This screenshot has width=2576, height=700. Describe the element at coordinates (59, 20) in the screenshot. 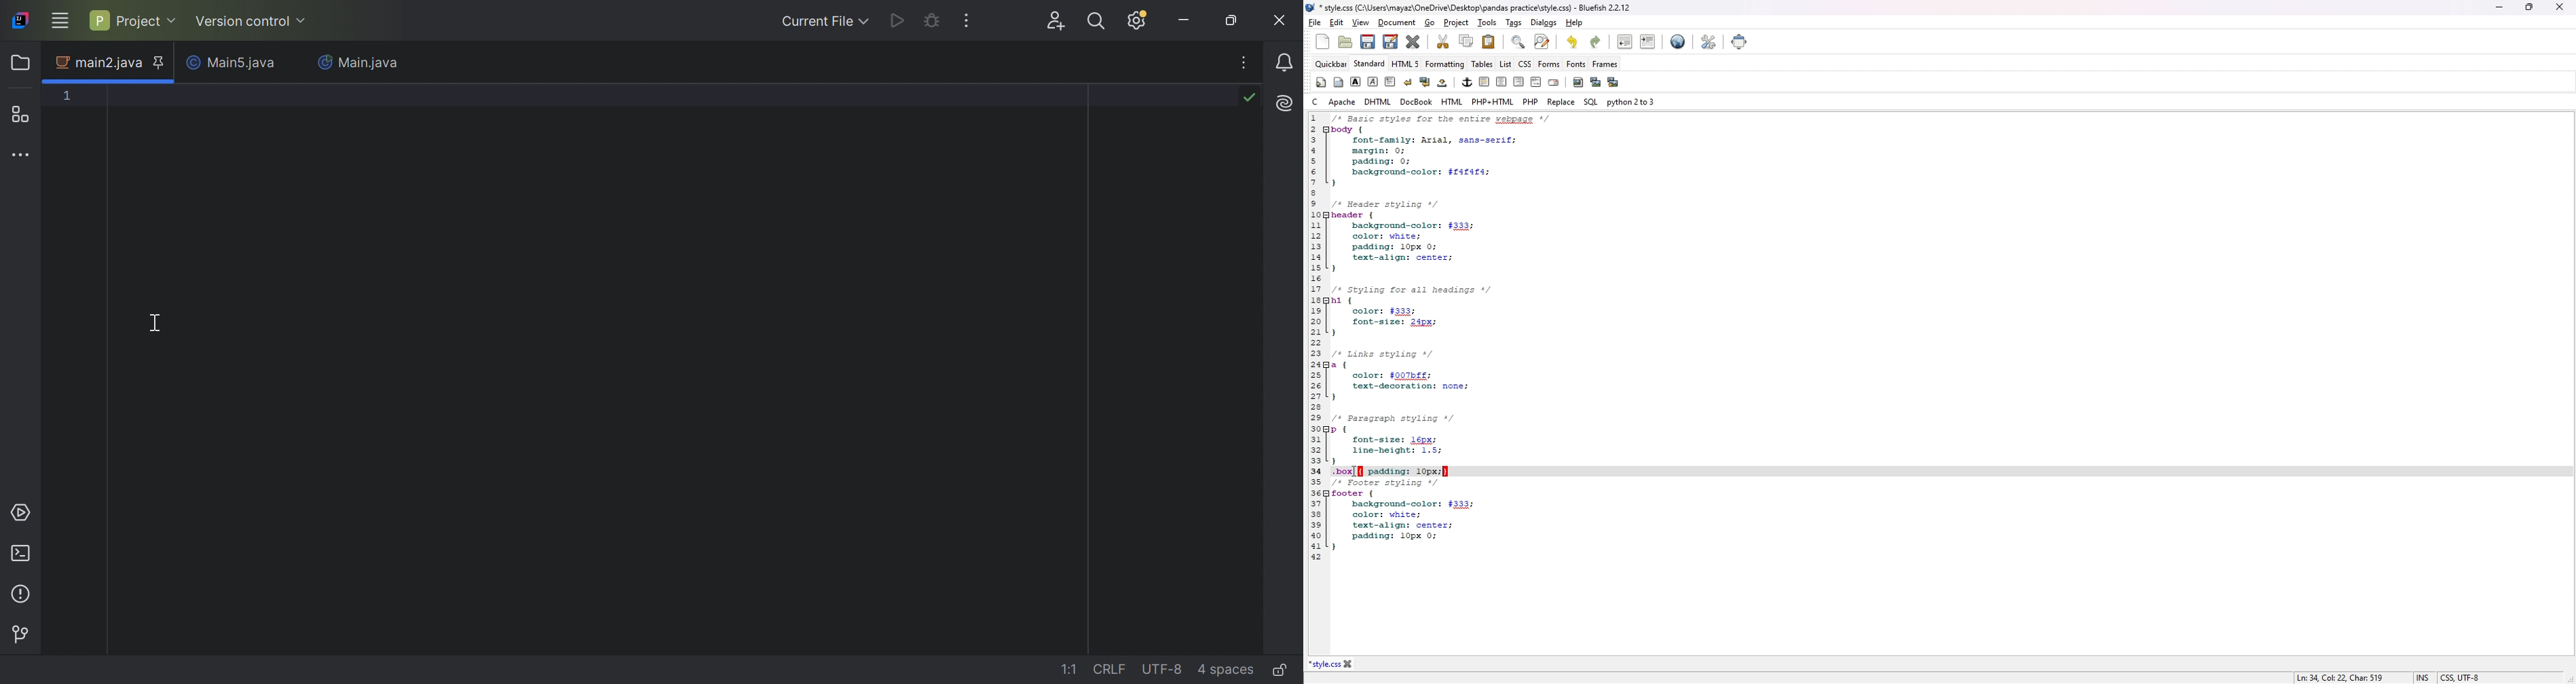

I see `Main menu` at that location.